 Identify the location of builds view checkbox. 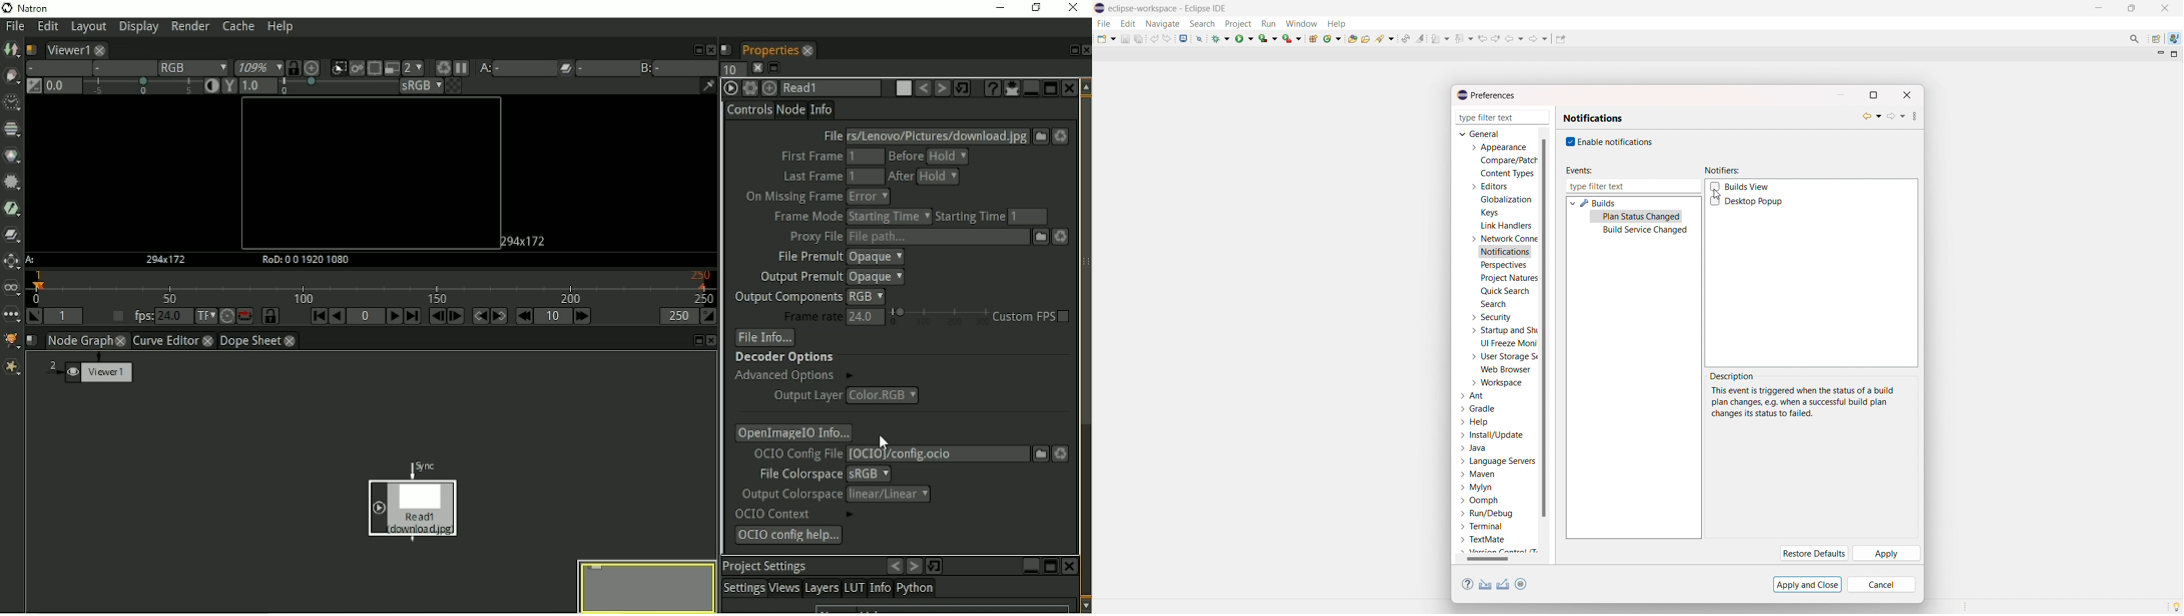
(1749, 187).